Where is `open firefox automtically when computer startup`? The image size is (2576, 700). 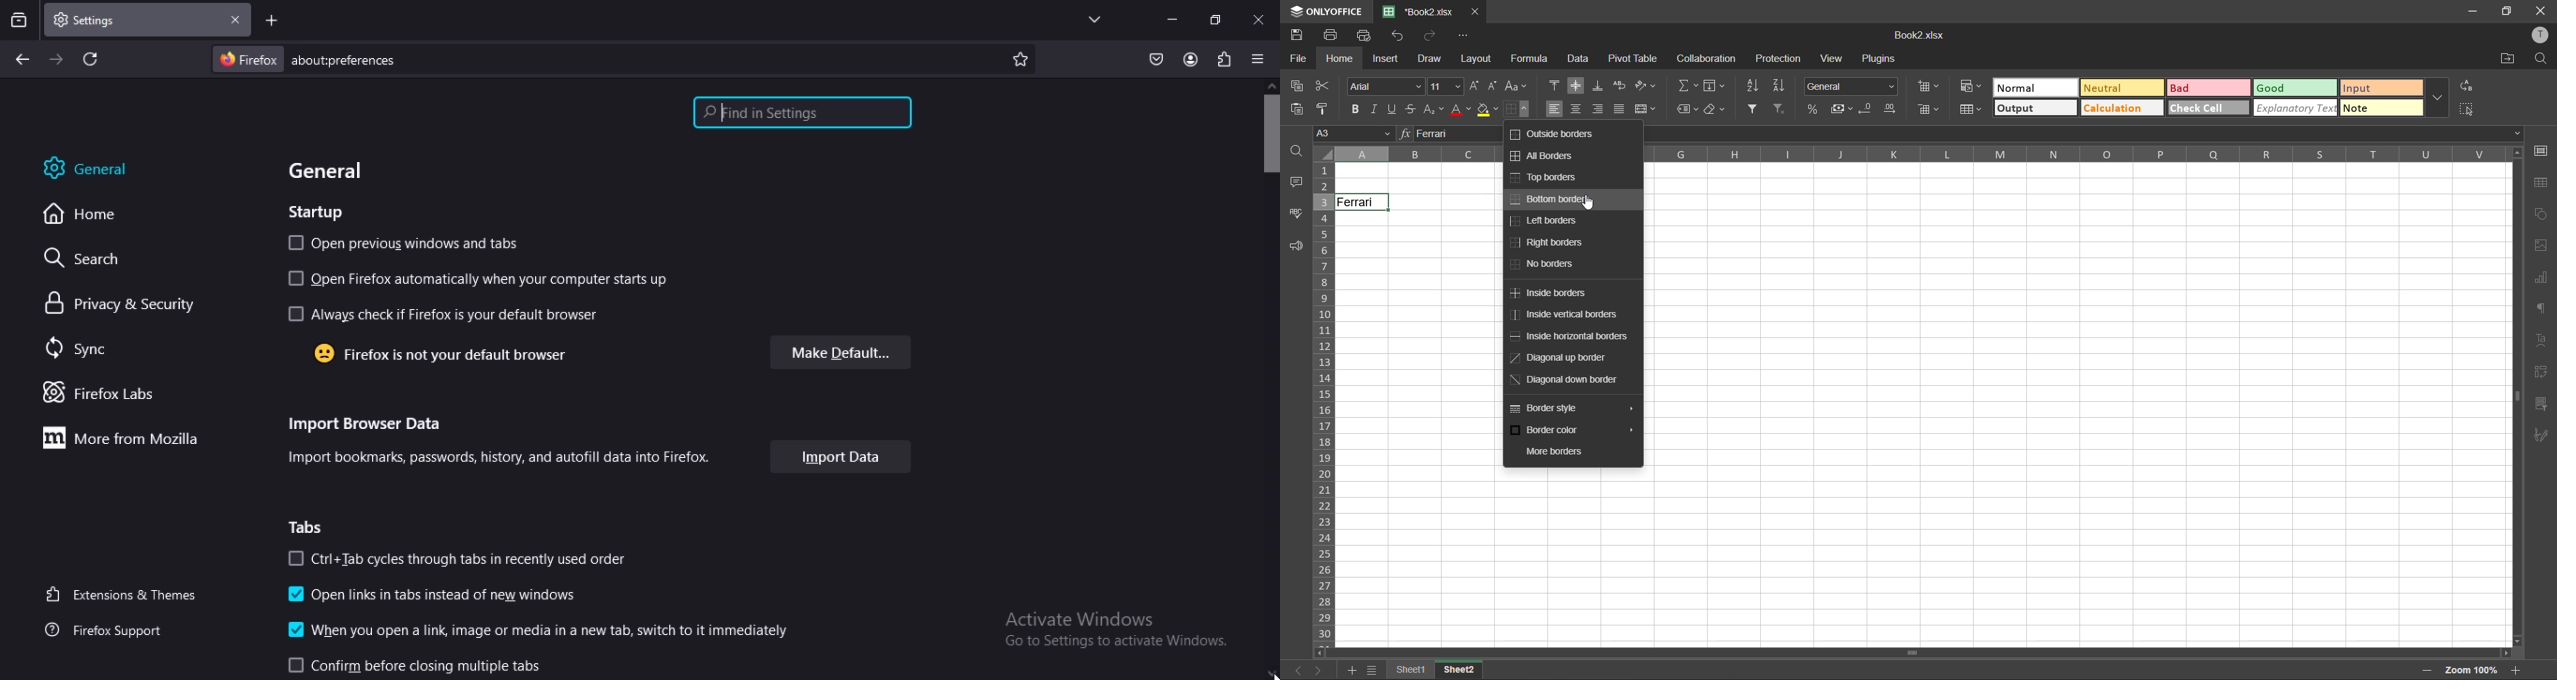
open firefox automtically when computer startup is located at coordinates (482, 280).